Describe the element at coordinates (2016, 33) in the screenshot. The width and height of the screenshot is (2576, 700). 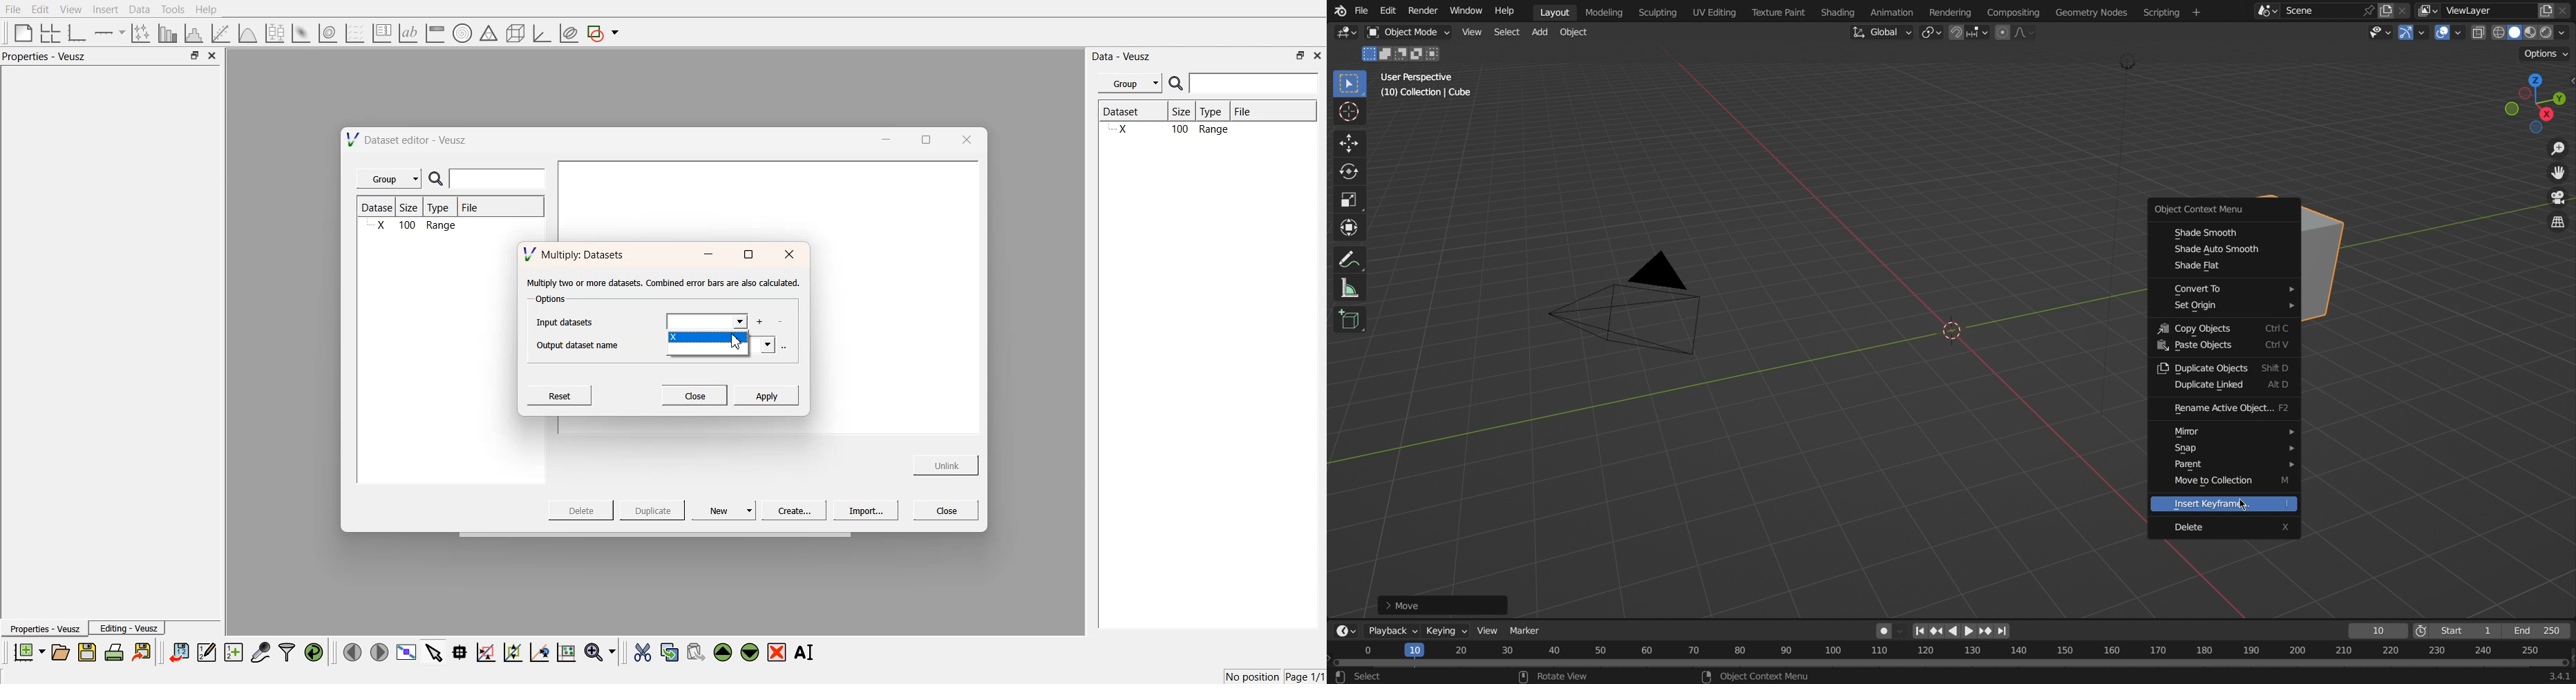
I see `Proportional Editing` at that location.